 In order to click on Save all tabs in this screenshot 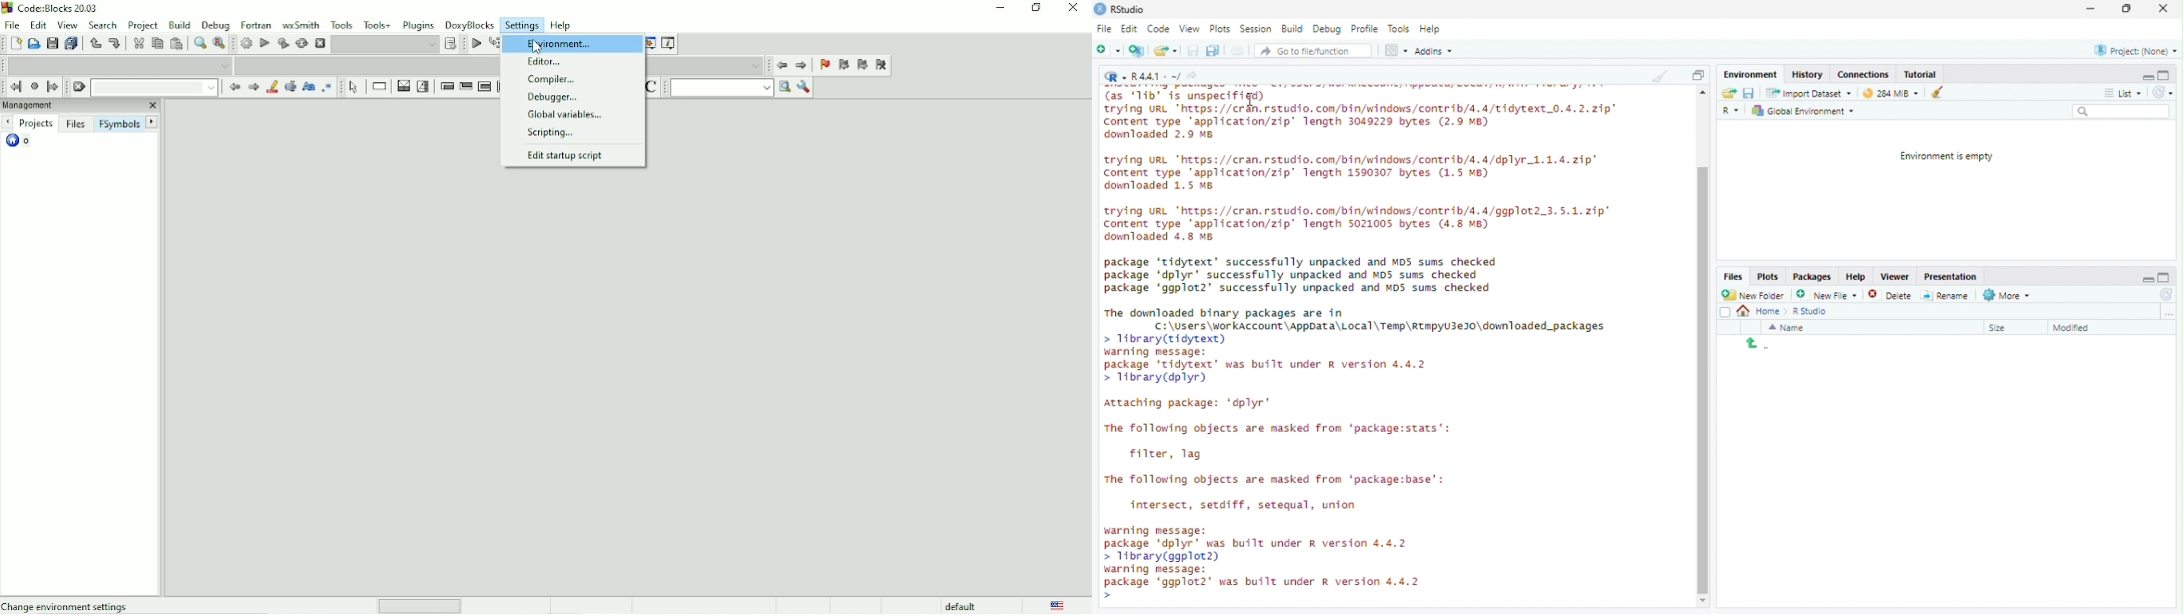, I will do `click(1212, 49)`.